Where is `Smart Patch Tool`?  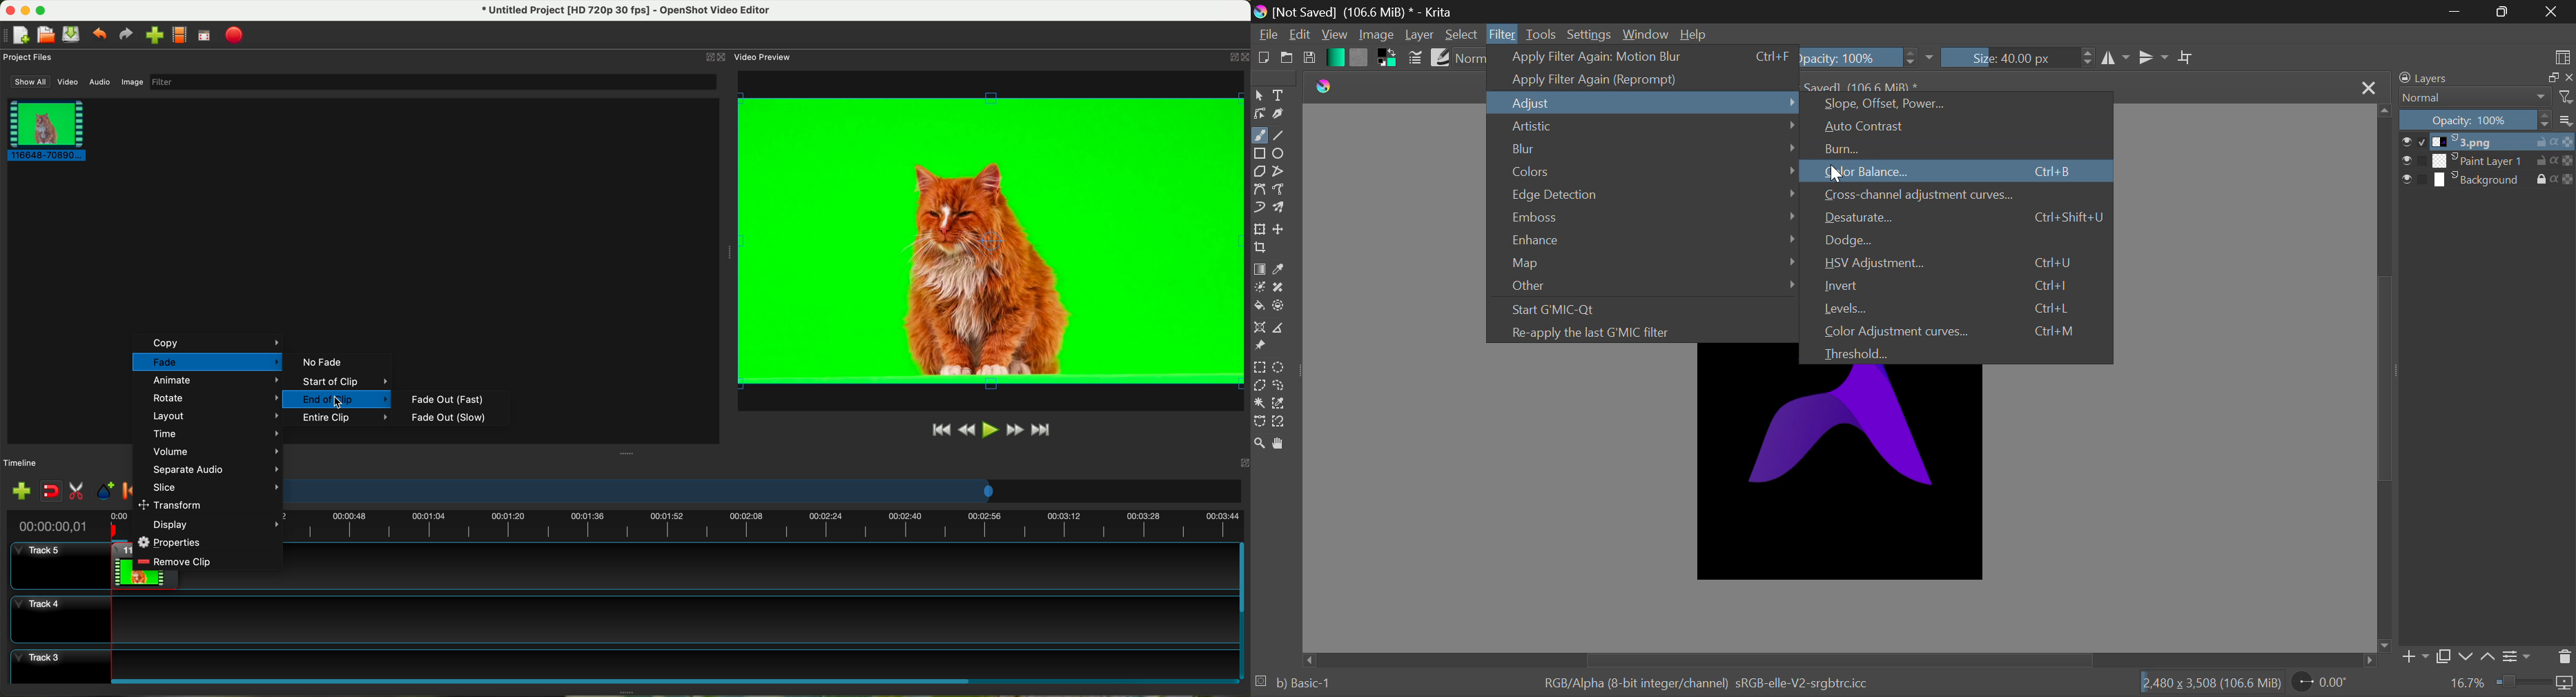
Smart Patch Tool is located at coordinates (1281, 287).